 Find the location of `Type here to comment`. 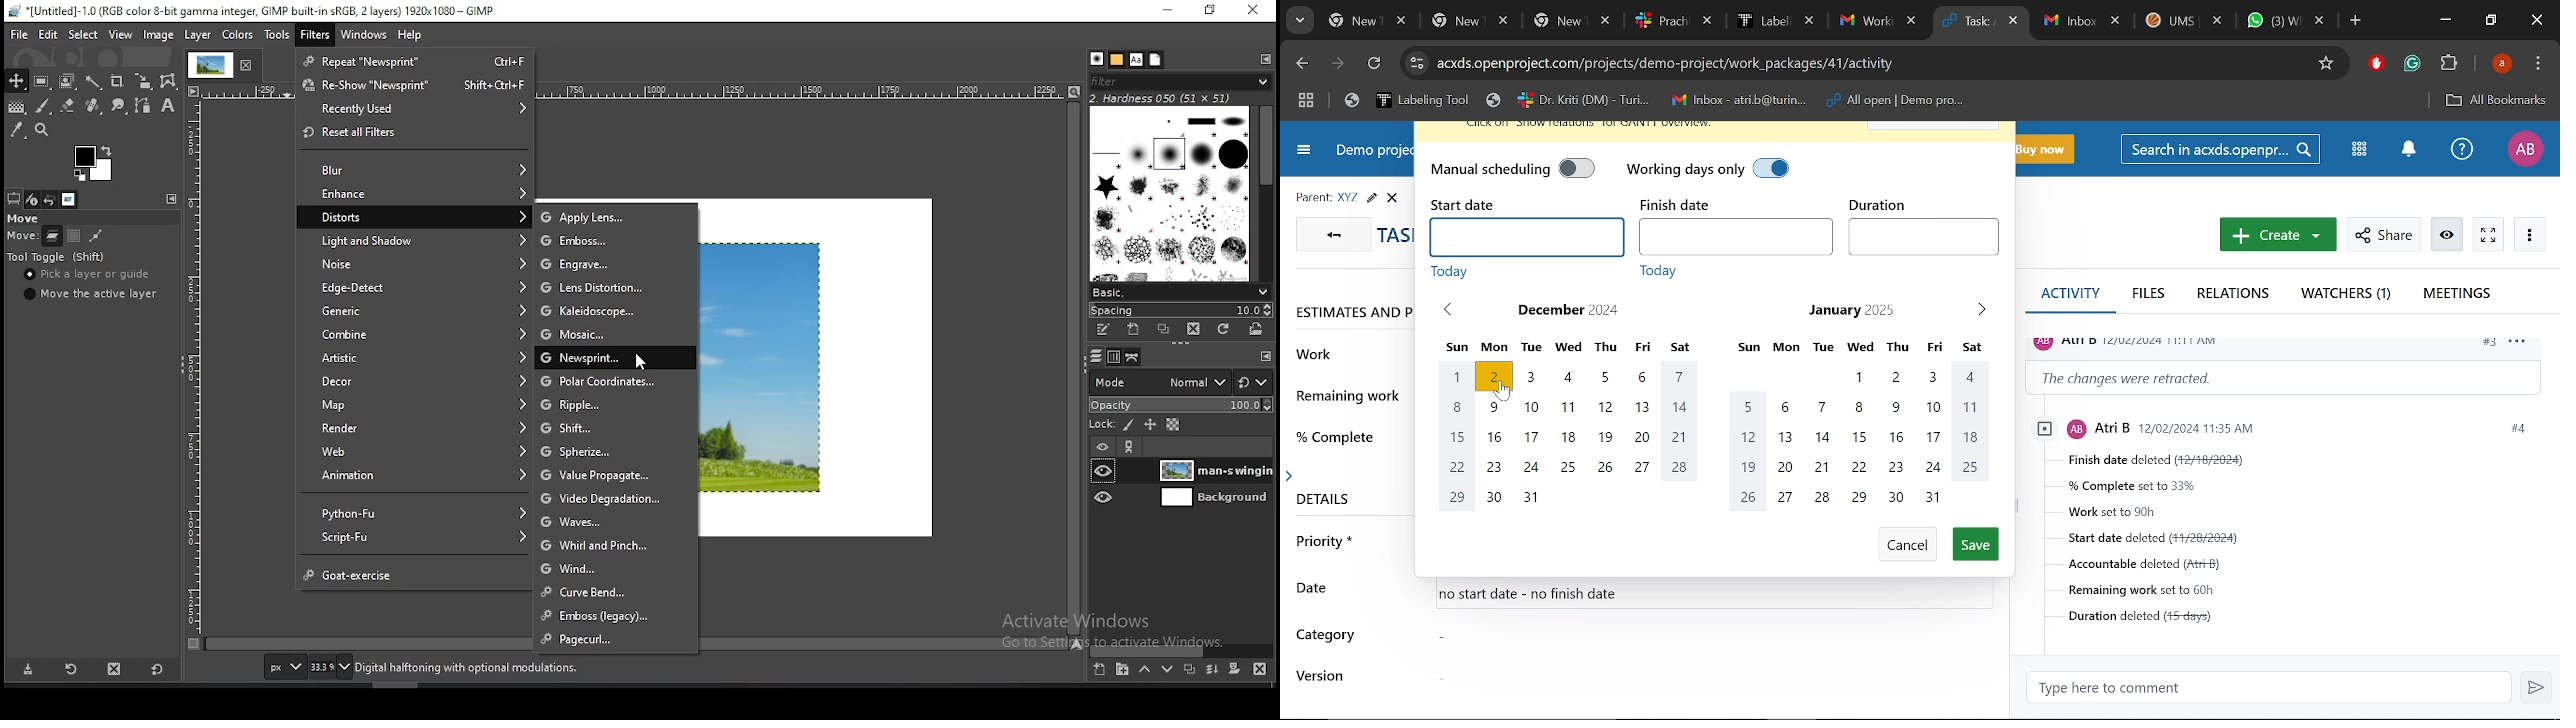

Type here to comment is located at coordinates (2270, 688).